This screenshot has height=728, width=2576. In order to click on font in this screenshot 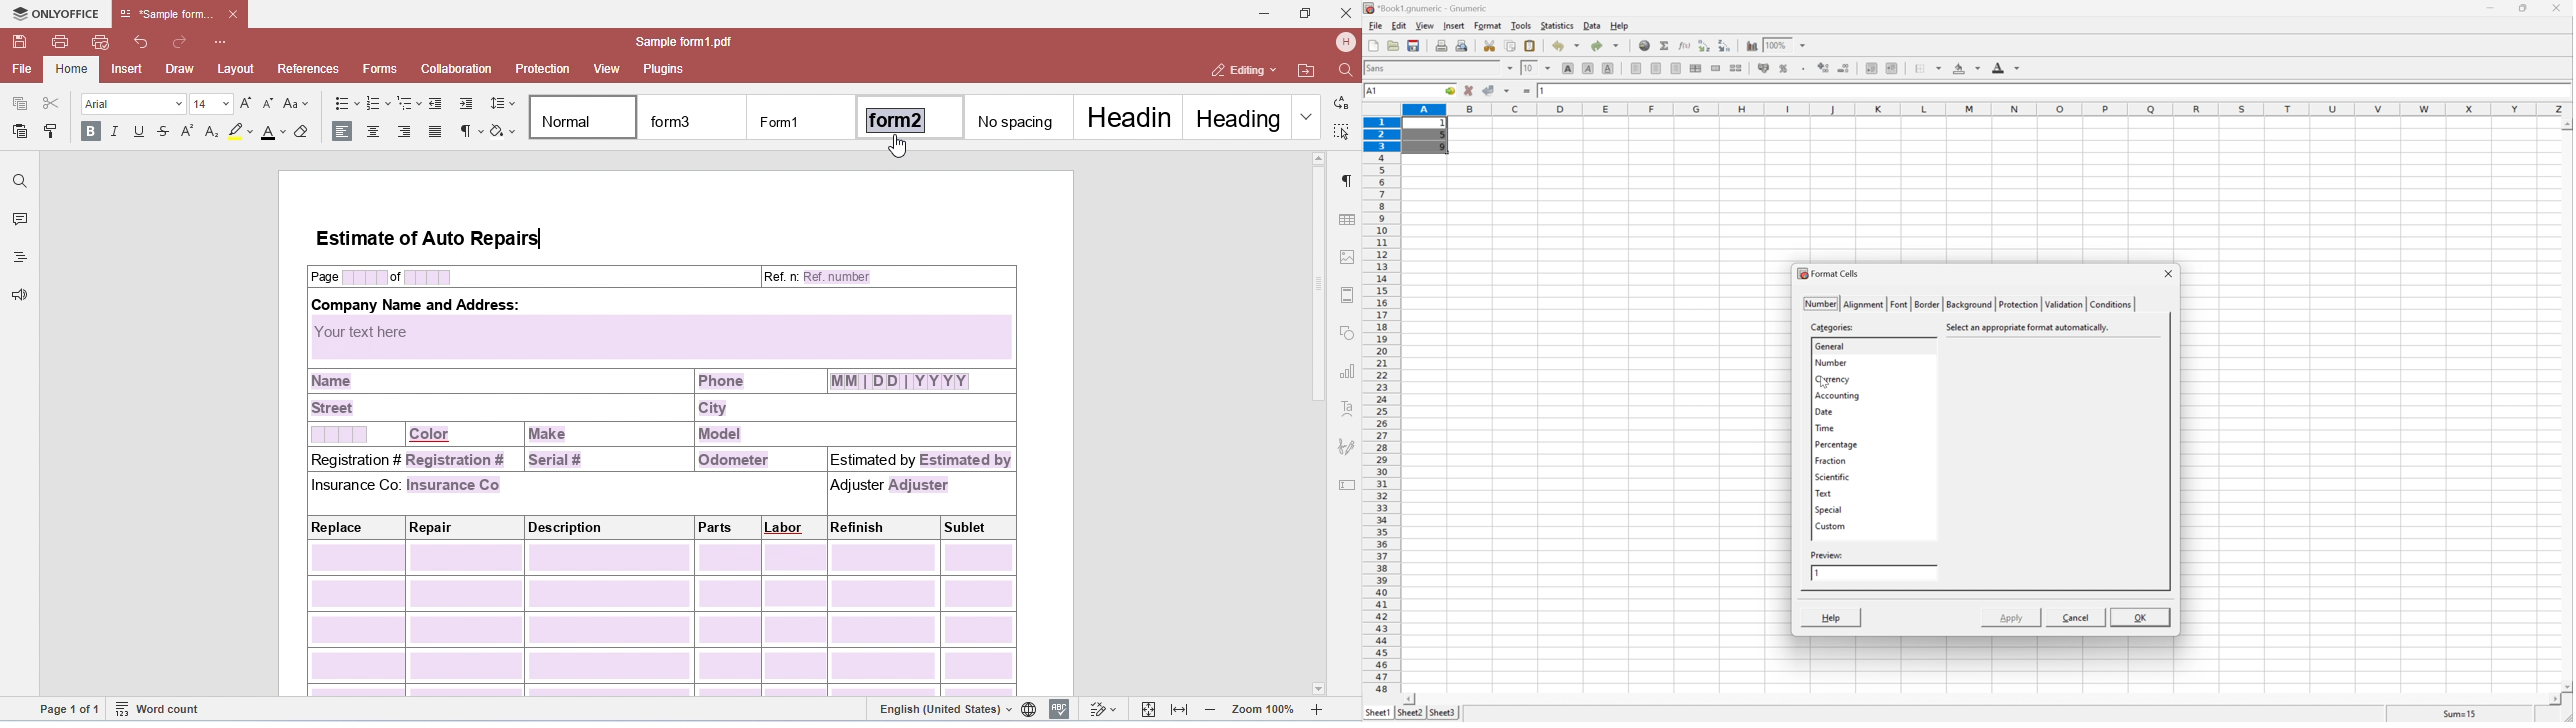, I will do `click(1899, 304)`.